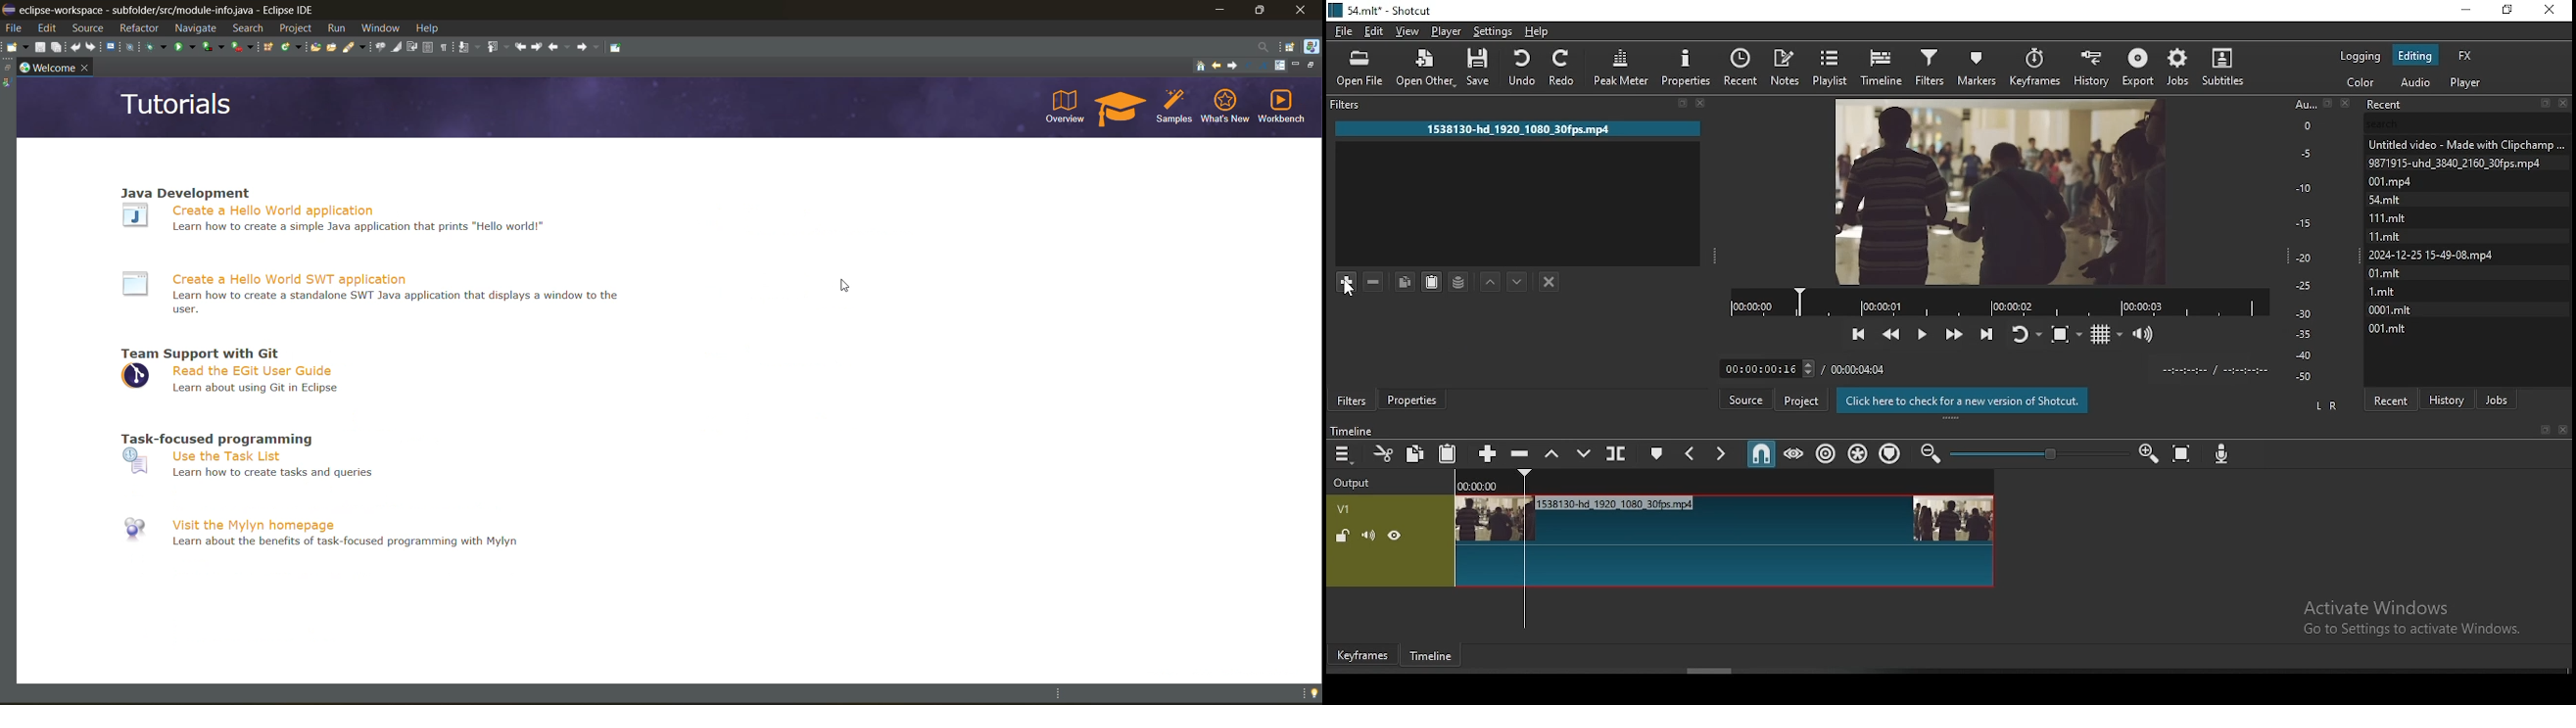  Describe the element at coordinates (2305, 240) in the screenshot. I see `scale` at that location.